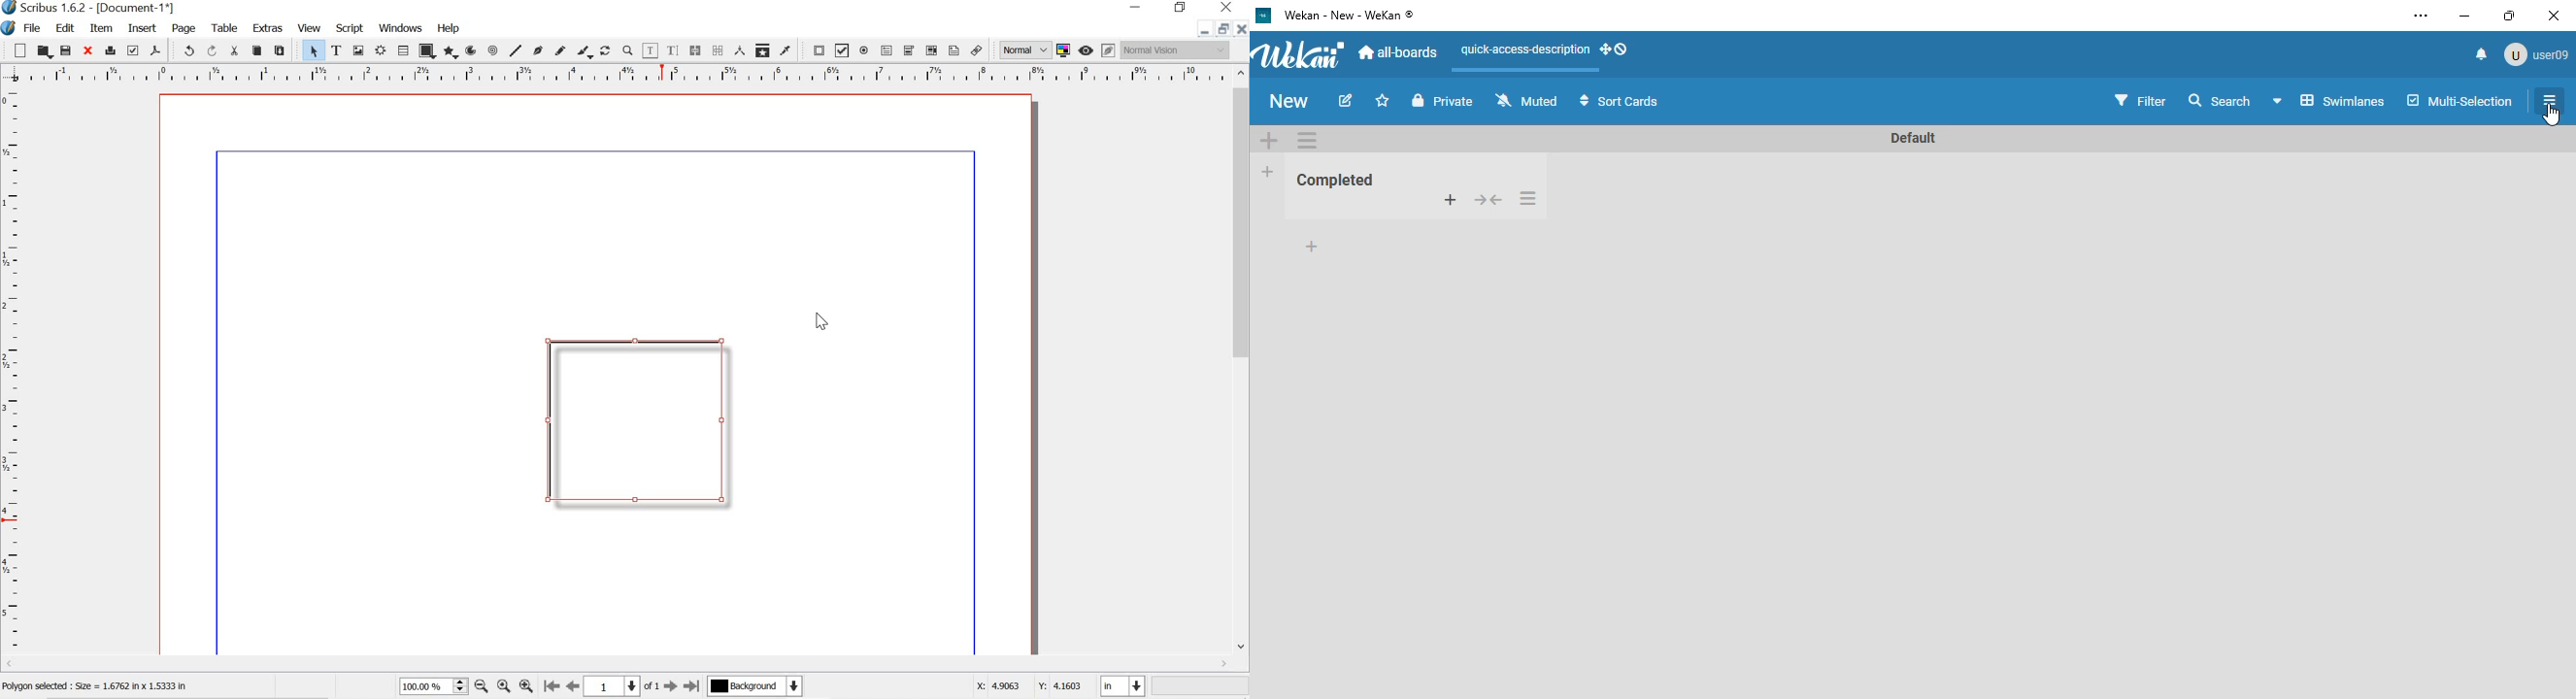 The image size is (2576, 700). What do you see at coordinates (538, 49) in the screenshot?
I see `bezier curve` at bounding box center [538, 49].